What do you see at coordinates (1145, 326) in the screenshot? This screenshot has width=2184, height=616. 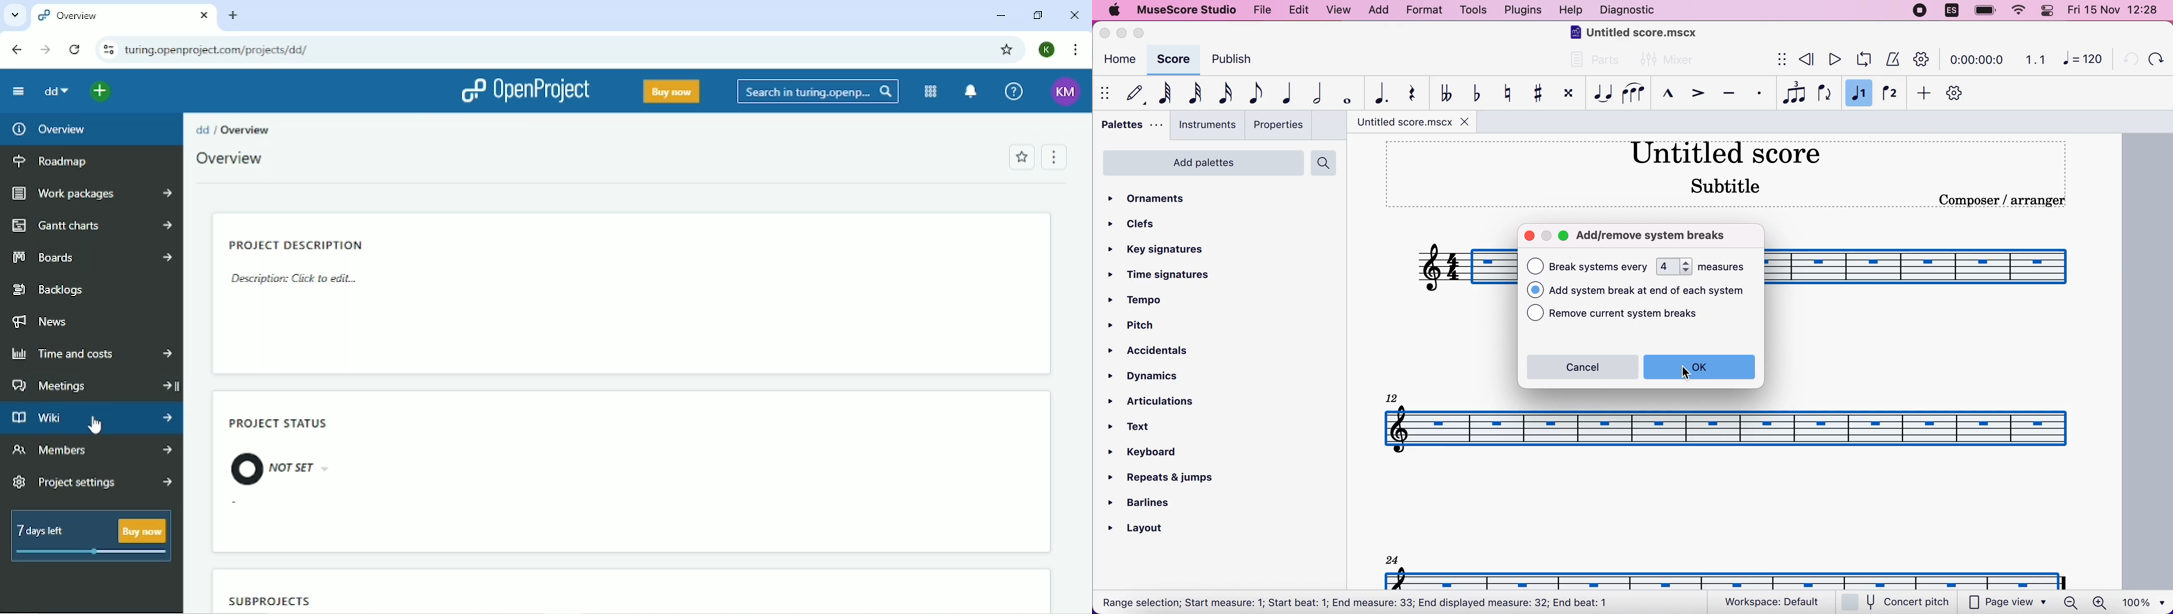 I see `pitch` at bounding box center [1145, 326].